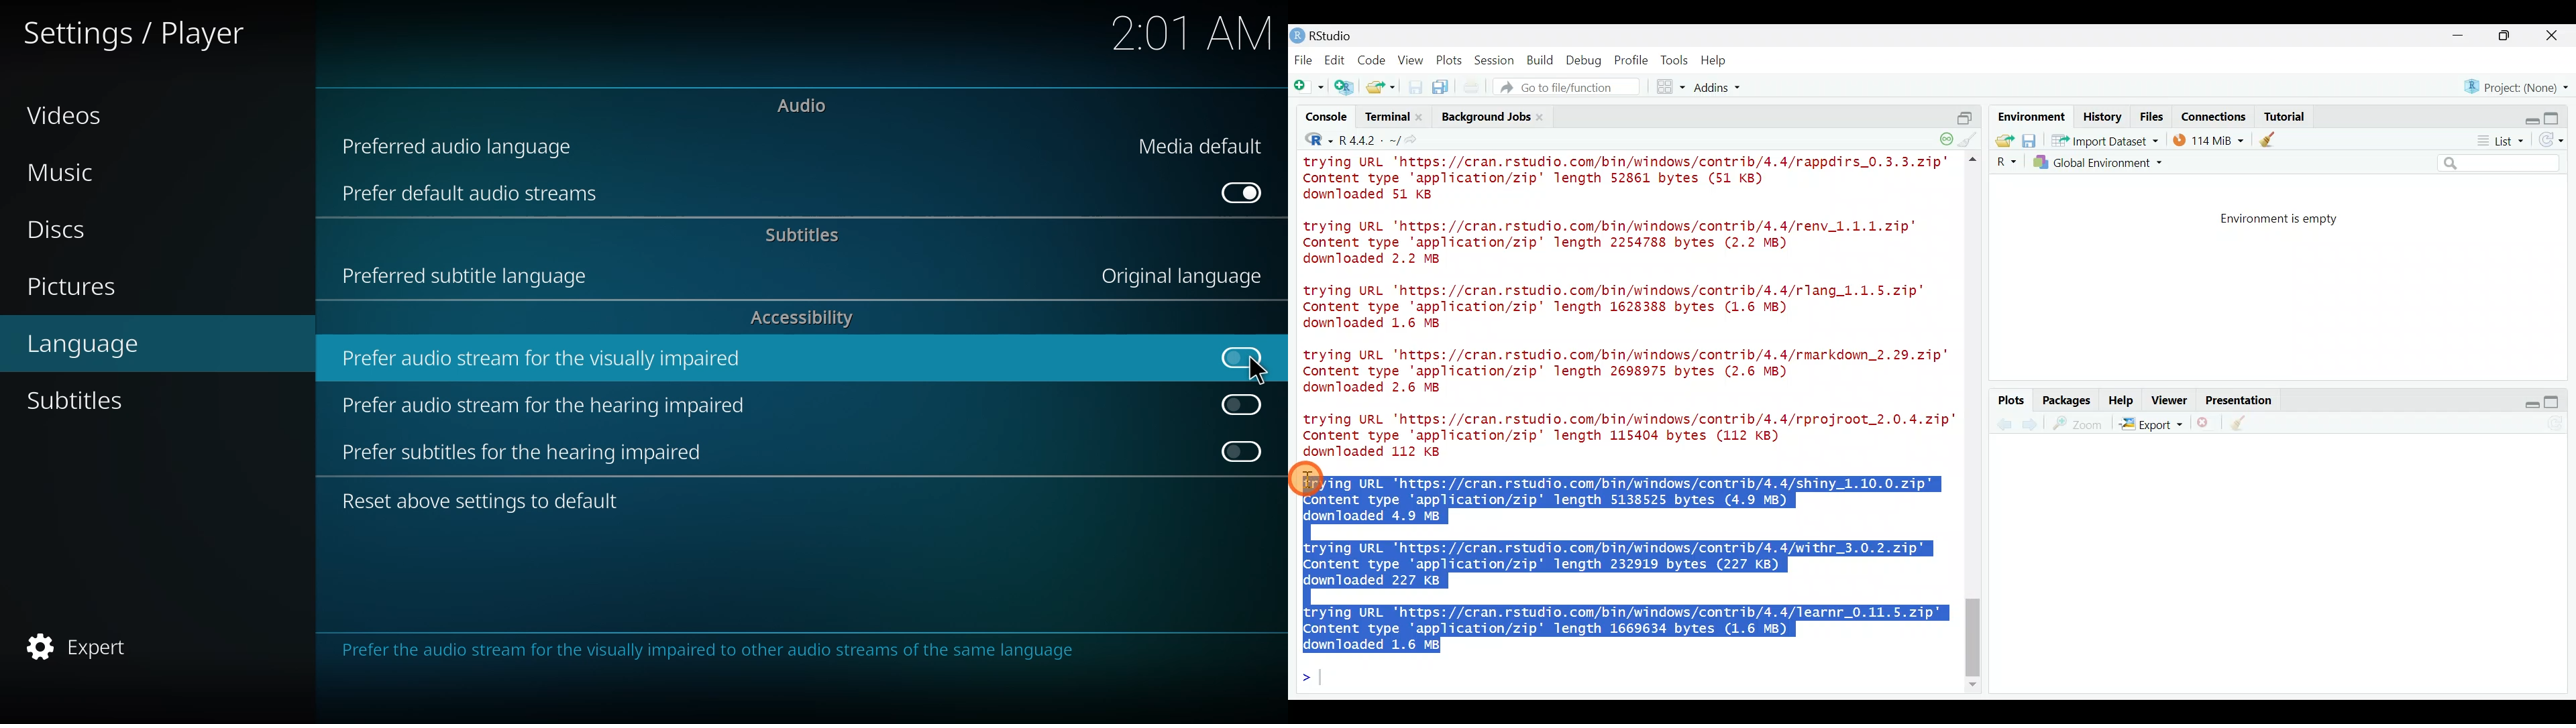 The width and height of the screenshot is (2576, 728). What do you see at coordinates (1719, 89) in the screenshot?
I see `Addins` at bounding box center [1719, 89].